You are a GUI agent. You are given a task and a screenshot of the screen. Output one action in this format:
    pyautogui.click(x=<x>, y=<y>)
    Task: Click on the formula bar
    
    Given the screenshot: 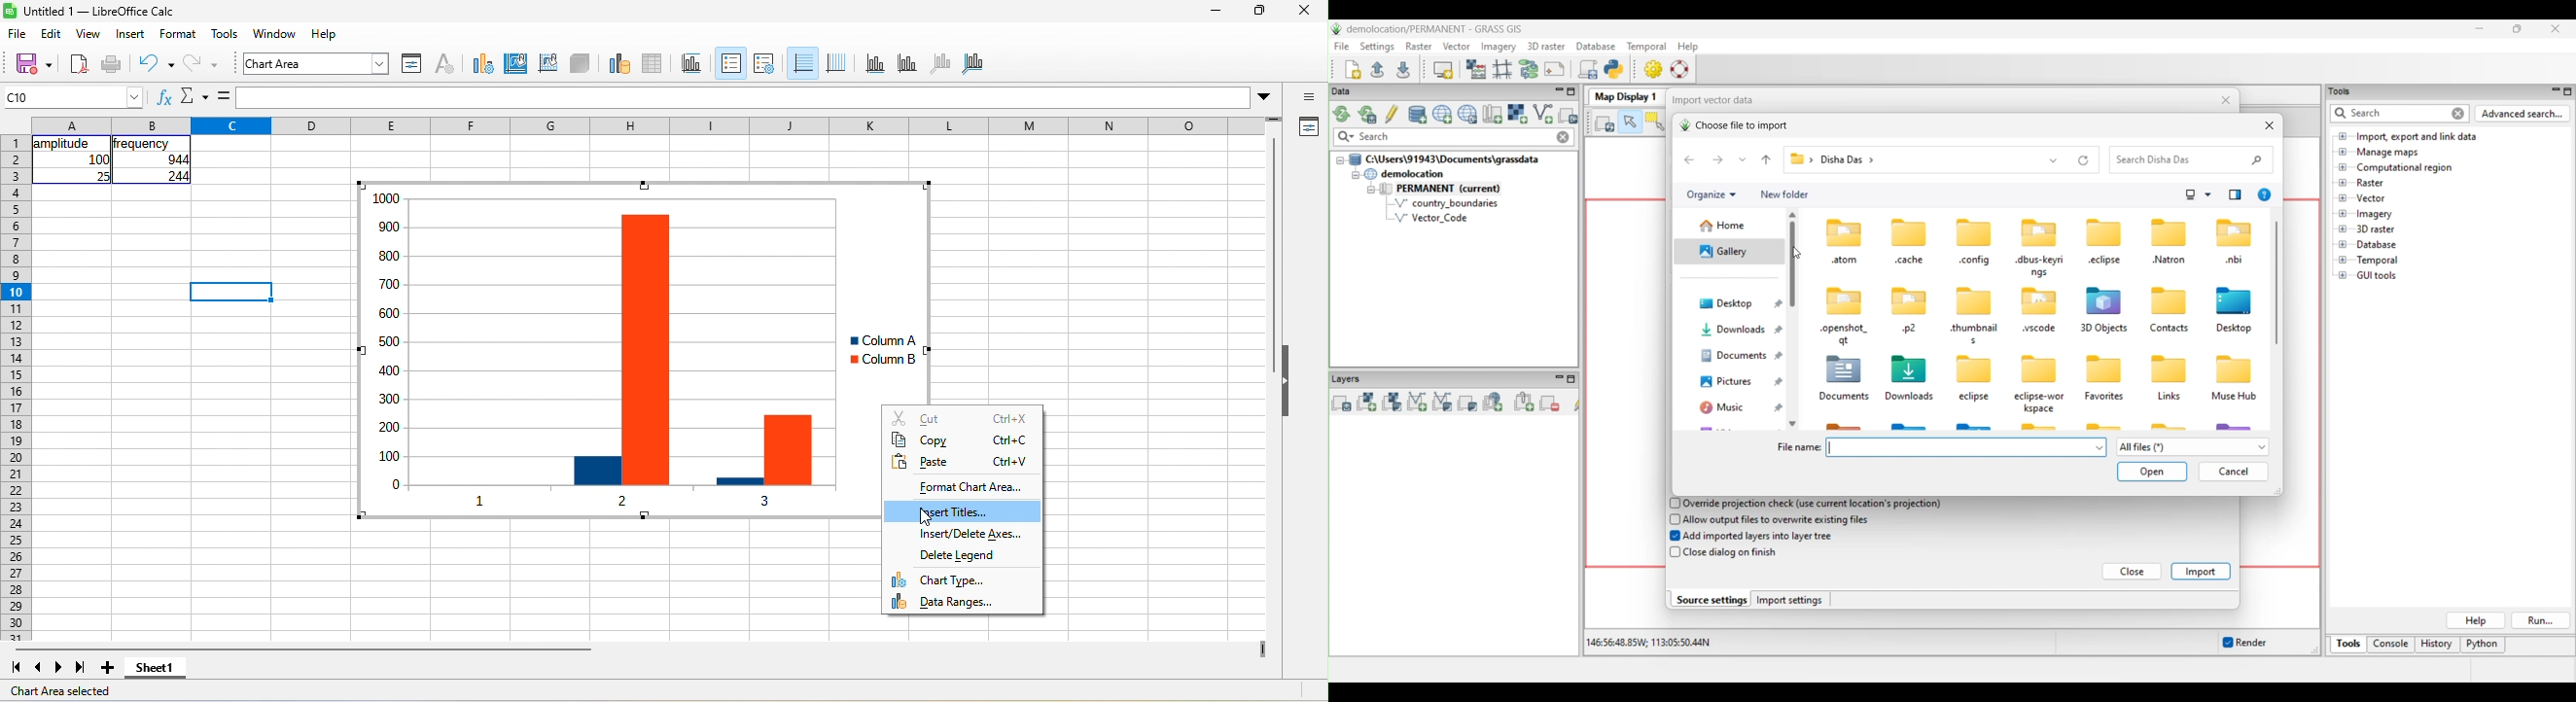 What is the action you would take?
    pyautogui.click(x=744, y=97)
    